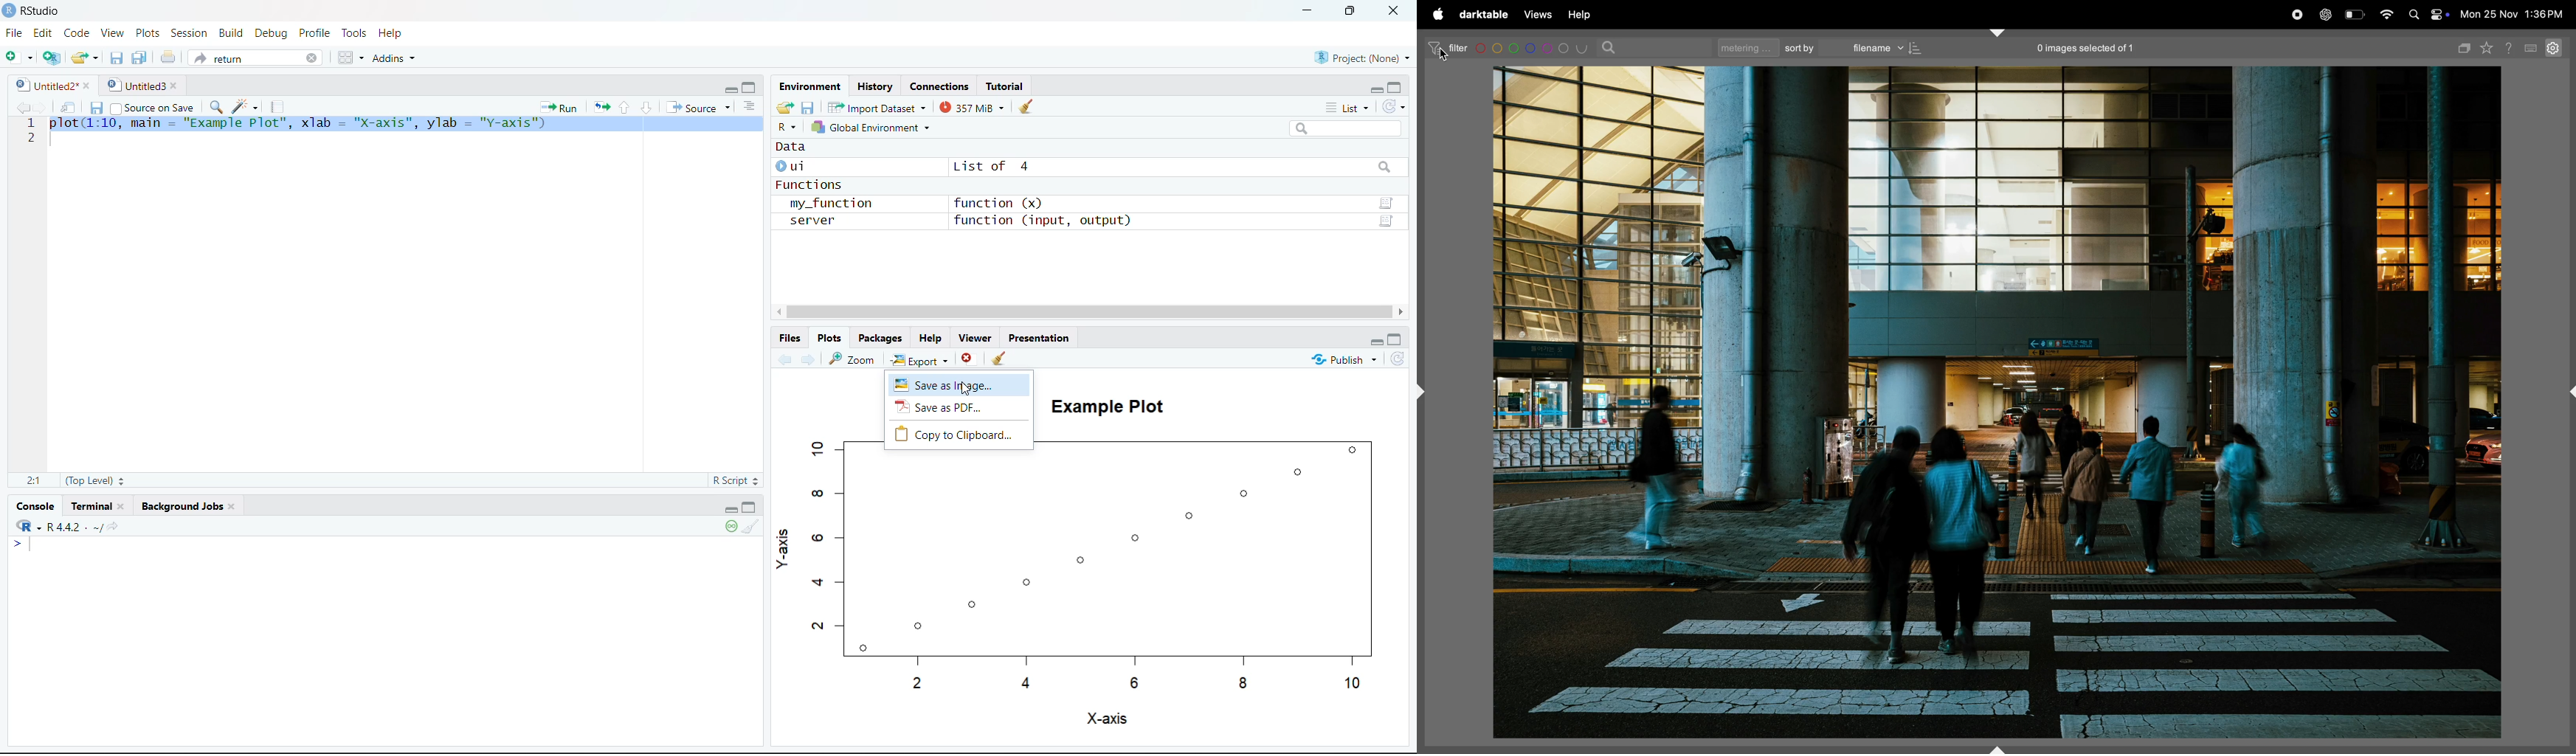 The image size is (2576, 756). What do you see at coordinates (793, 148) in the screenshot?
I see `Data` at bounding box center [793, 148].